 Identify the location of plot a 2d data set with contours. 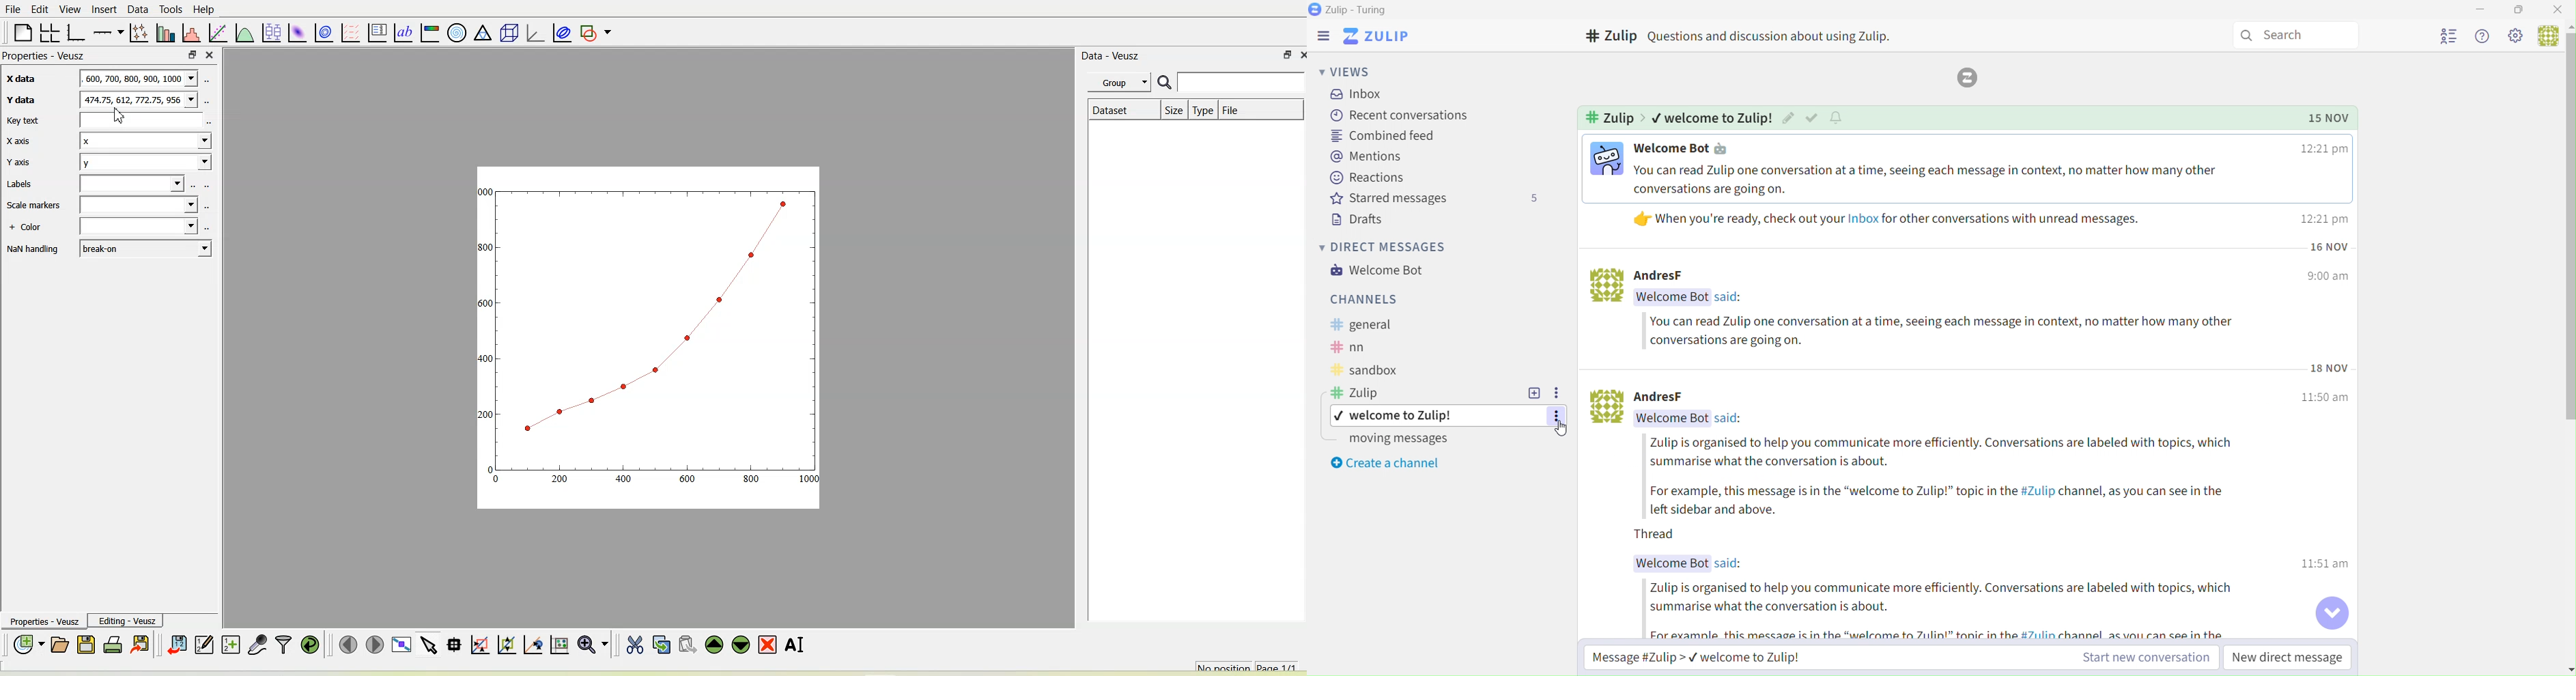
(323, 33).